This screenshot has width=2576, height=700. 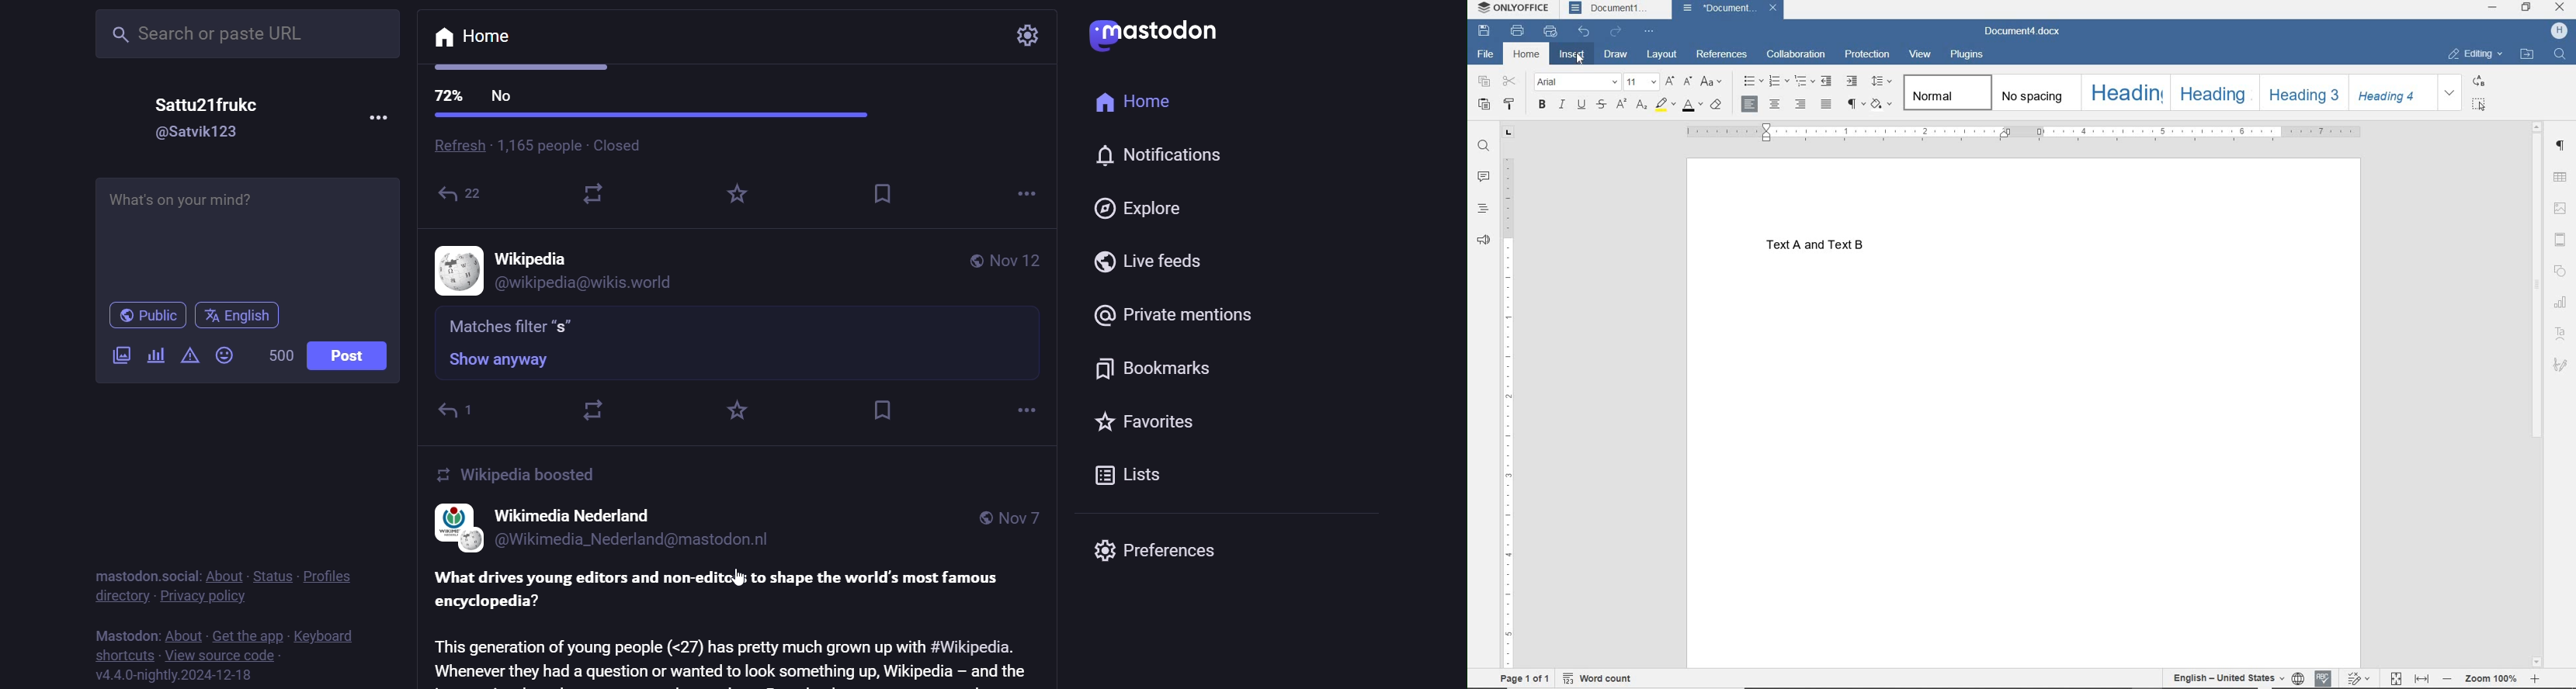 What do you see at coordinates (1147, 104) in the screenshot?
I see `home` at bounding box center [1147, 104].